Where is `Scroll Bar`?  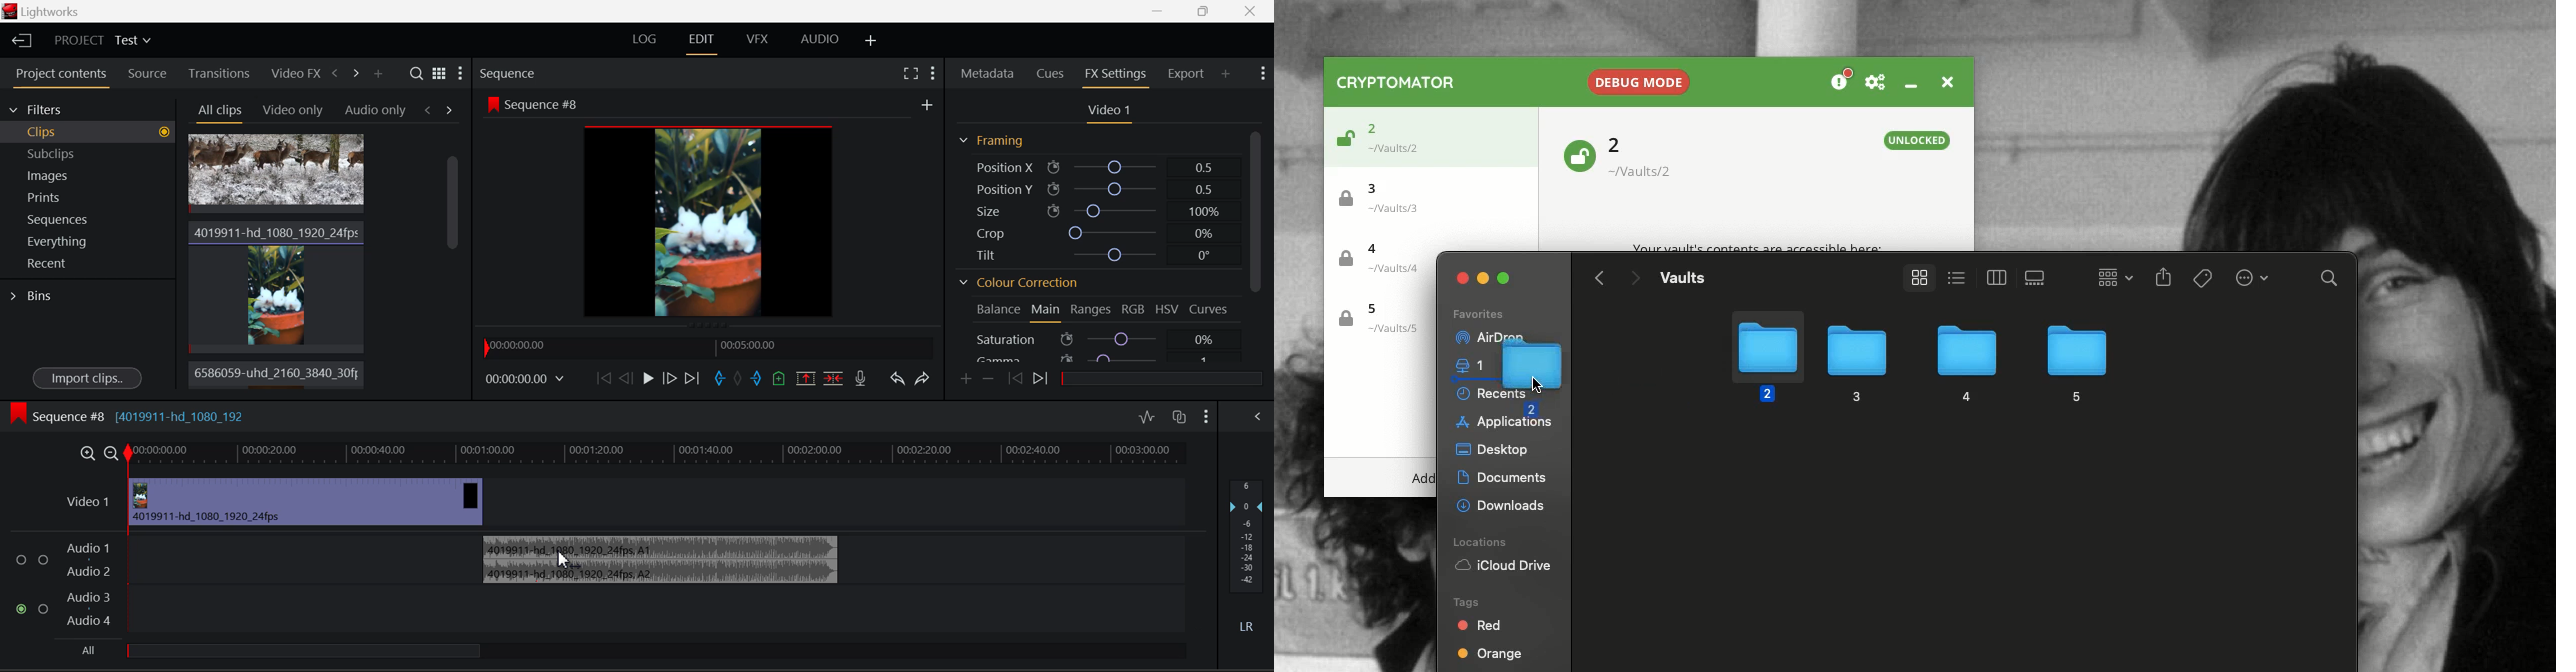
Scroll Bar is located at coordinates (451, 264).